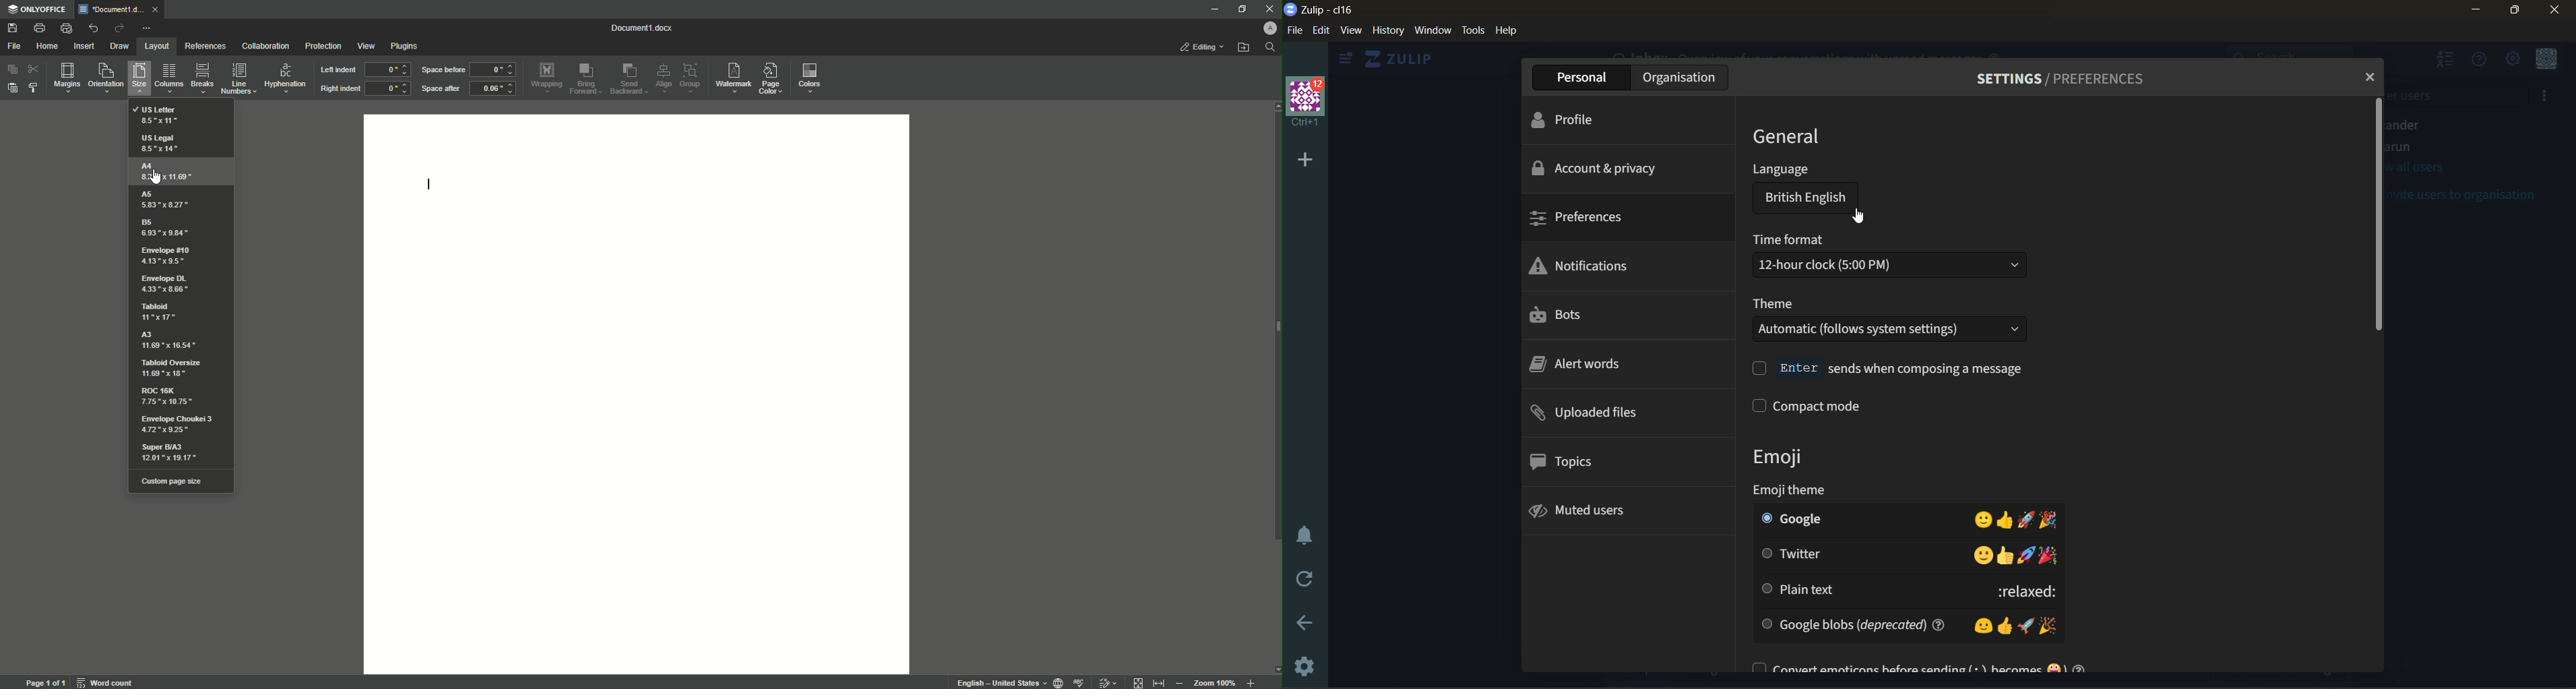  I want to click on emoji theme, so click(1807, 490).